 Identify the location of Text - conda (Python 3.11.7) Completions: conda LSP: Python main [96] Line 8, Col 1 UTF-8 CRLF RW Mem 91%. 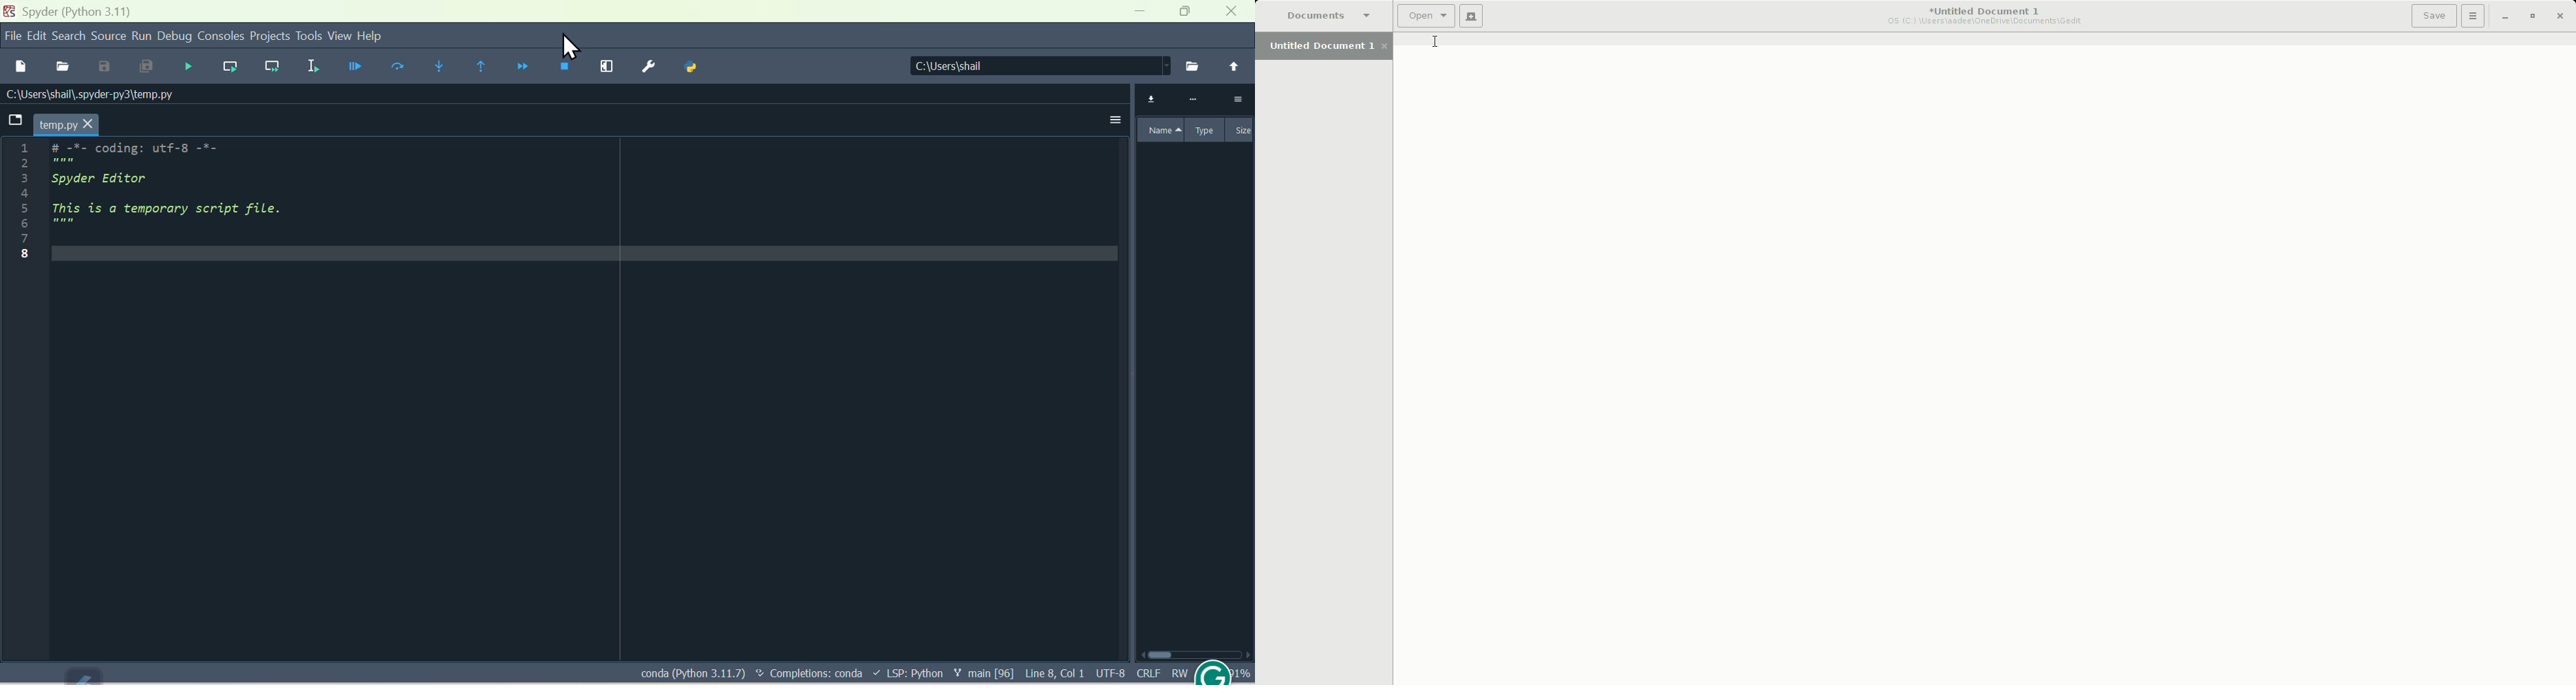
(944, 675).